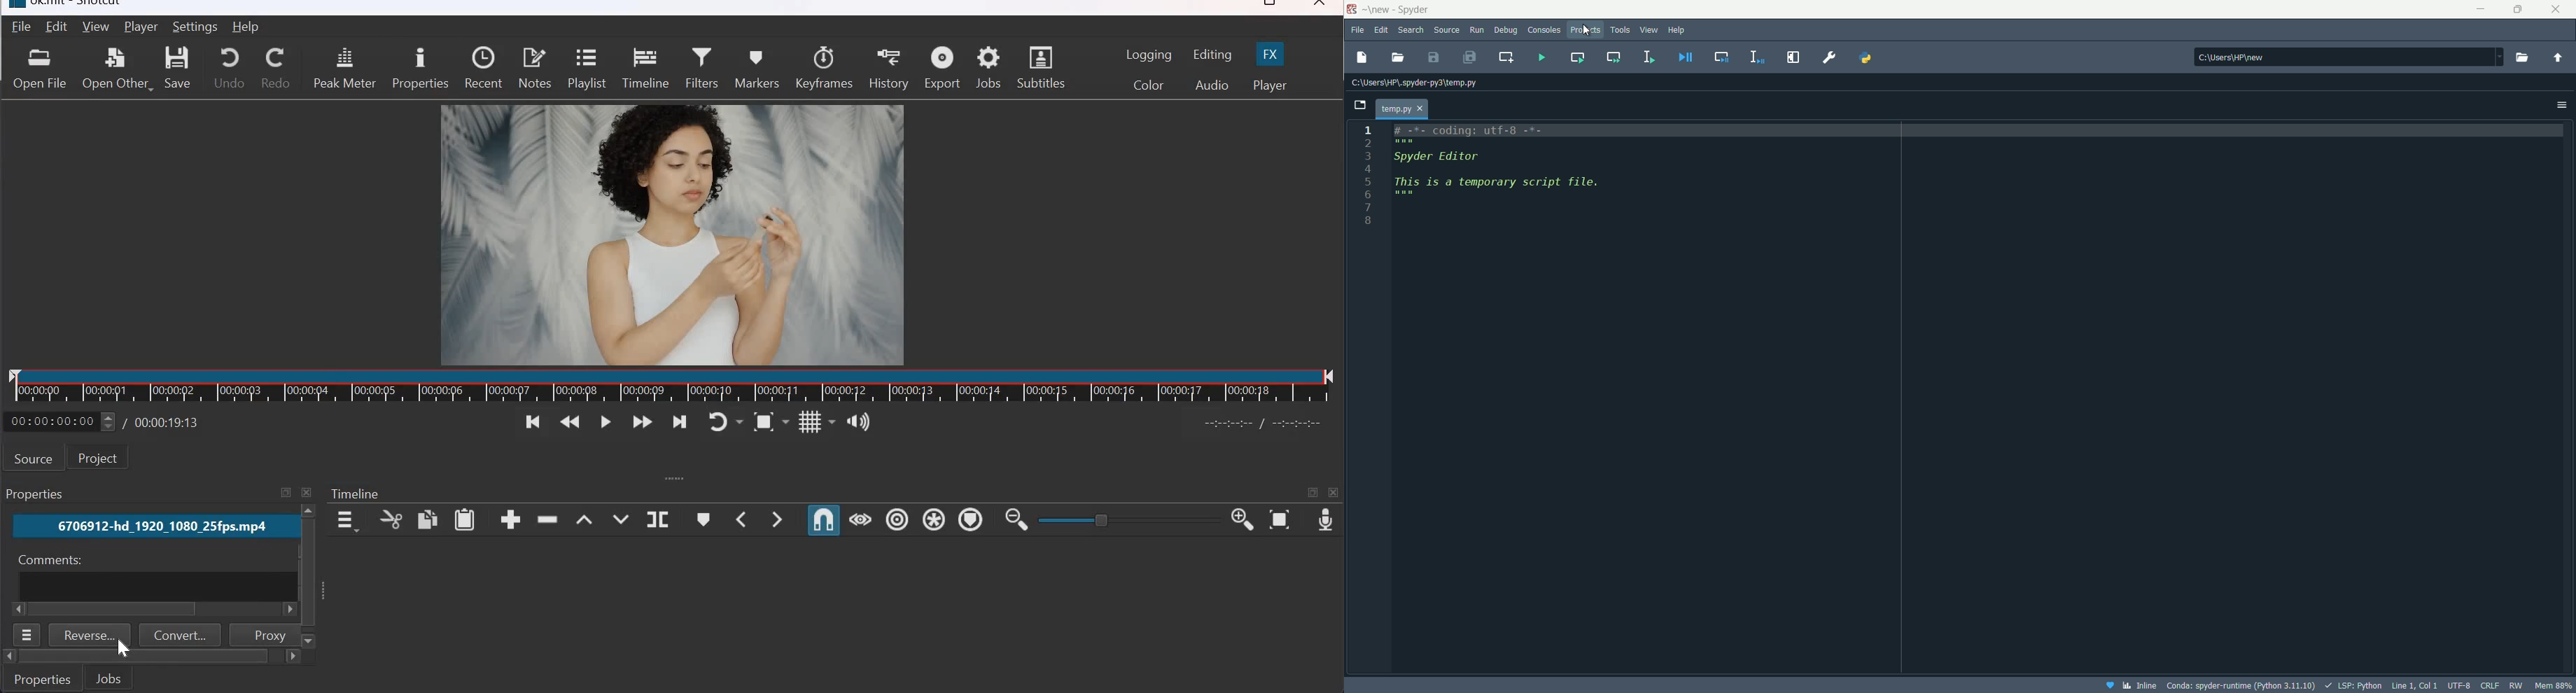 This screenshot has width=2576, height=700. Describe the element at coordinates (759, 68) in the screenshot. I see `Markers` at that location.